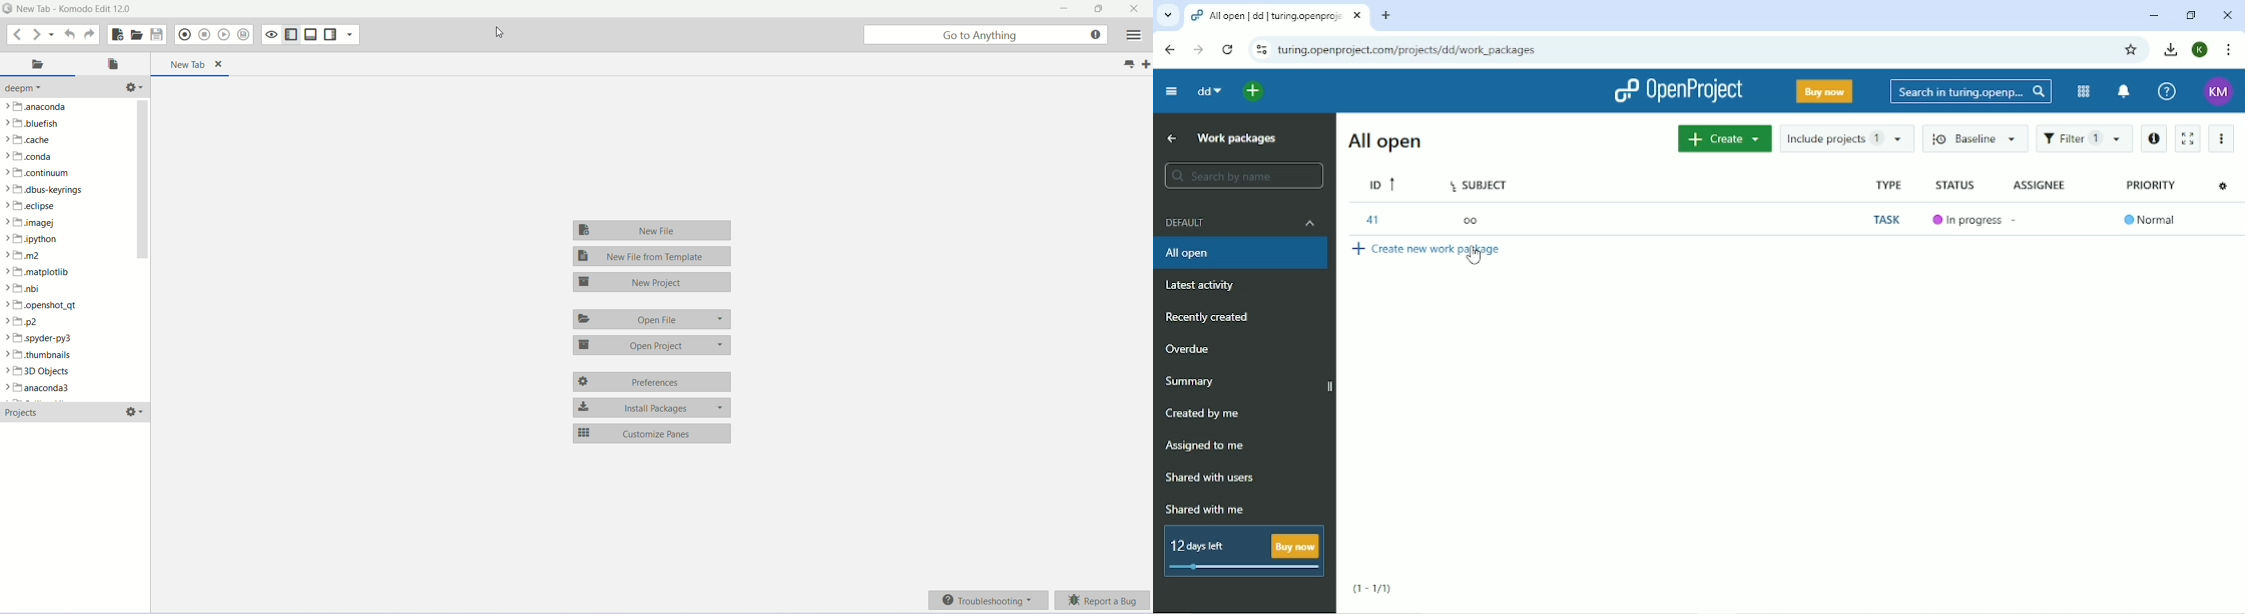  Describe the element at coordinates (35, 34) in the screenshot. I see `go forward` at that location.